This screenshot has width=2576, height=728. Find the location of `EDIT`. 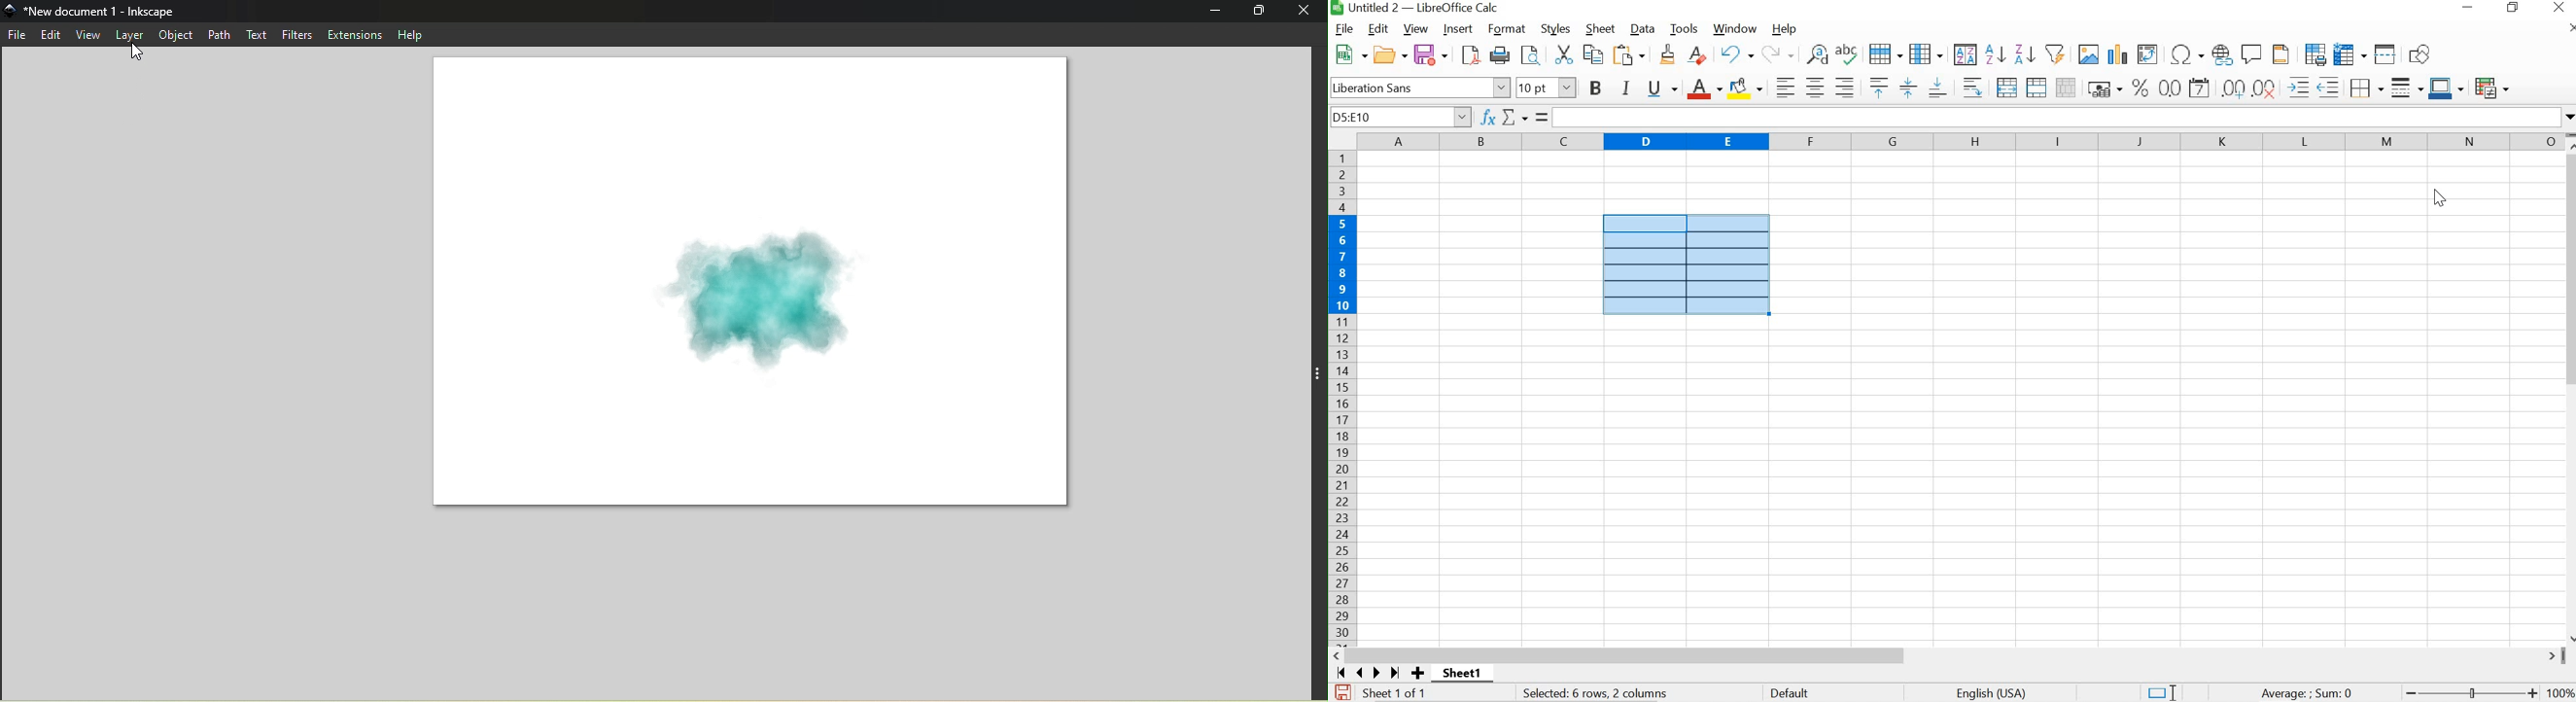

EDIT is located at coordinates (1379, 29).